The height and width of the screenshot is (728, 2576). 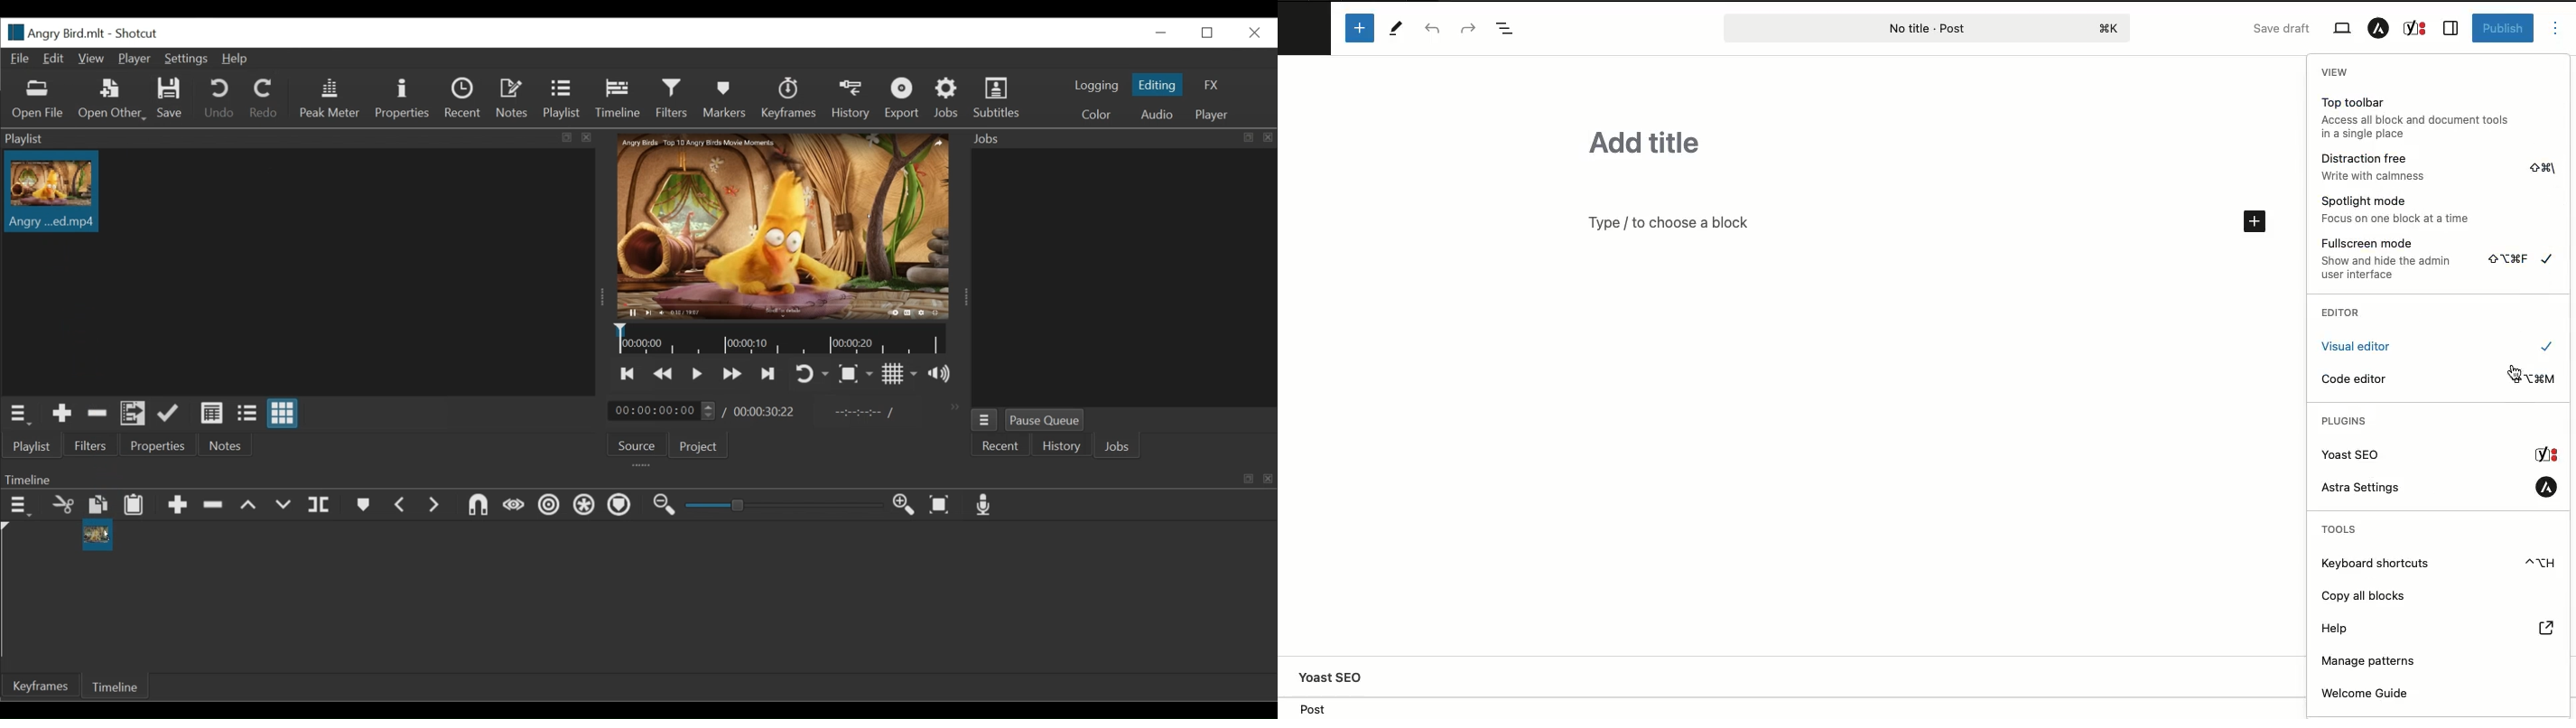 I want to click on Current duration, so click(x=662, y=411).